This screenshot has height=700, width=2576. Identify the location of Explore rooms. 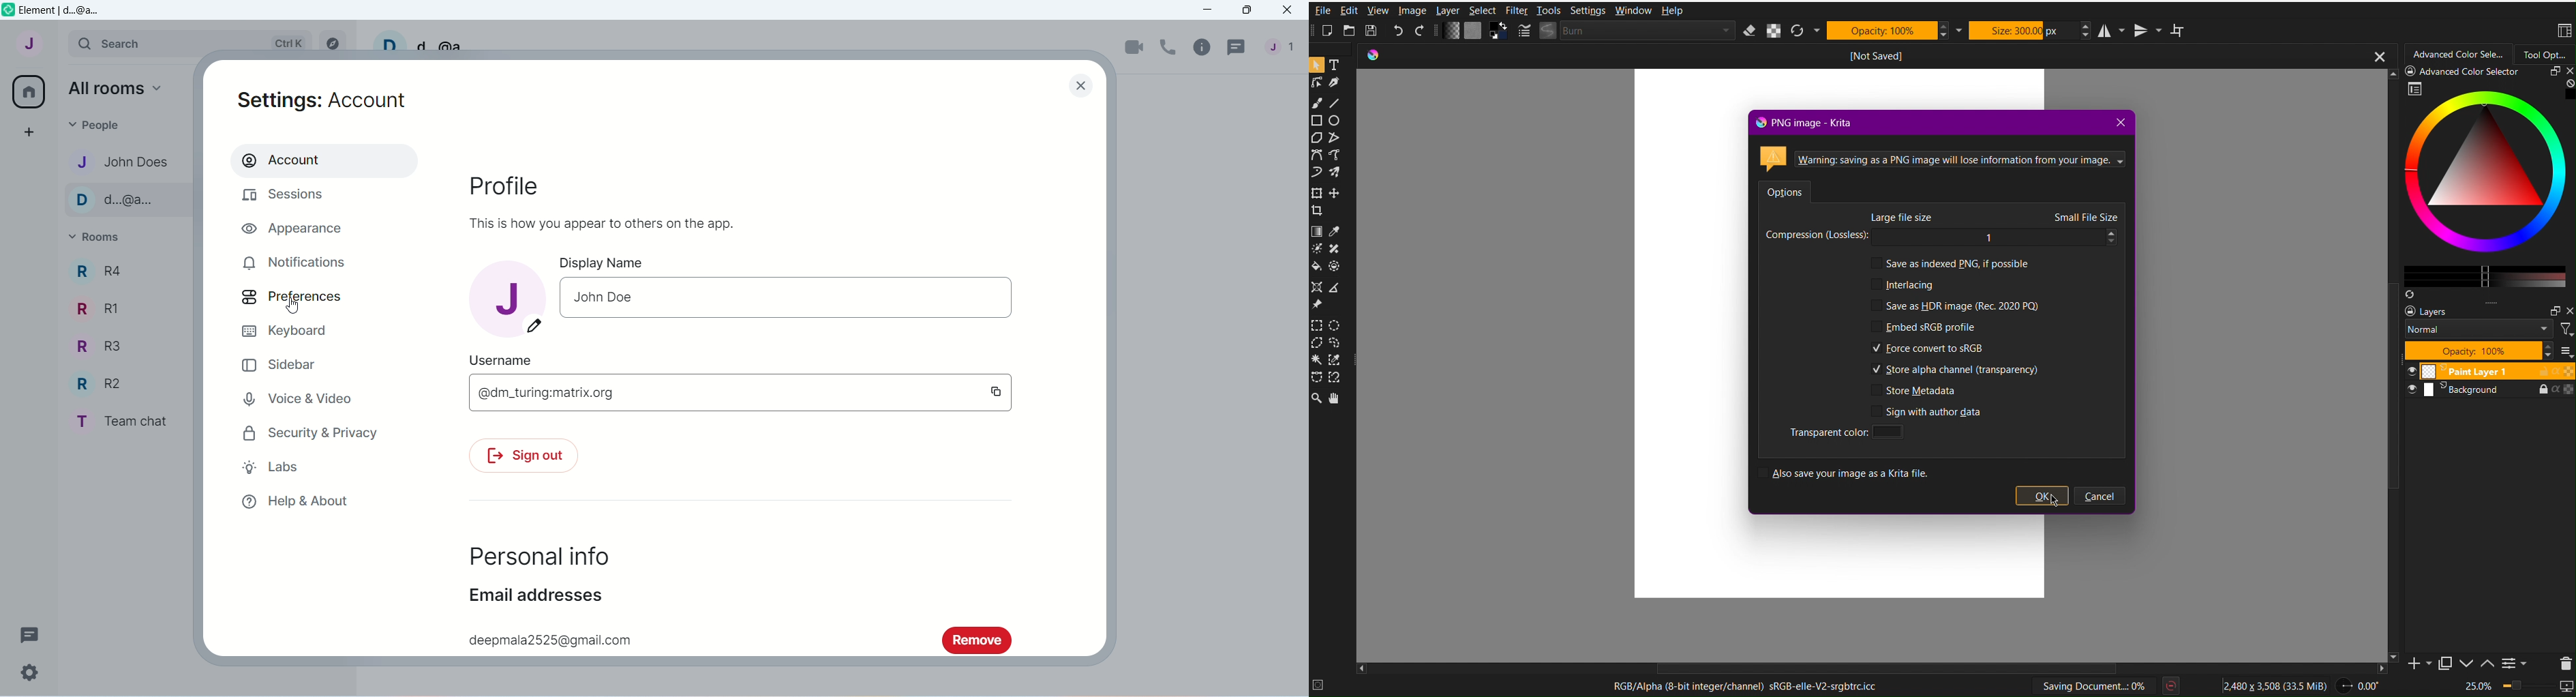
(333, 44).